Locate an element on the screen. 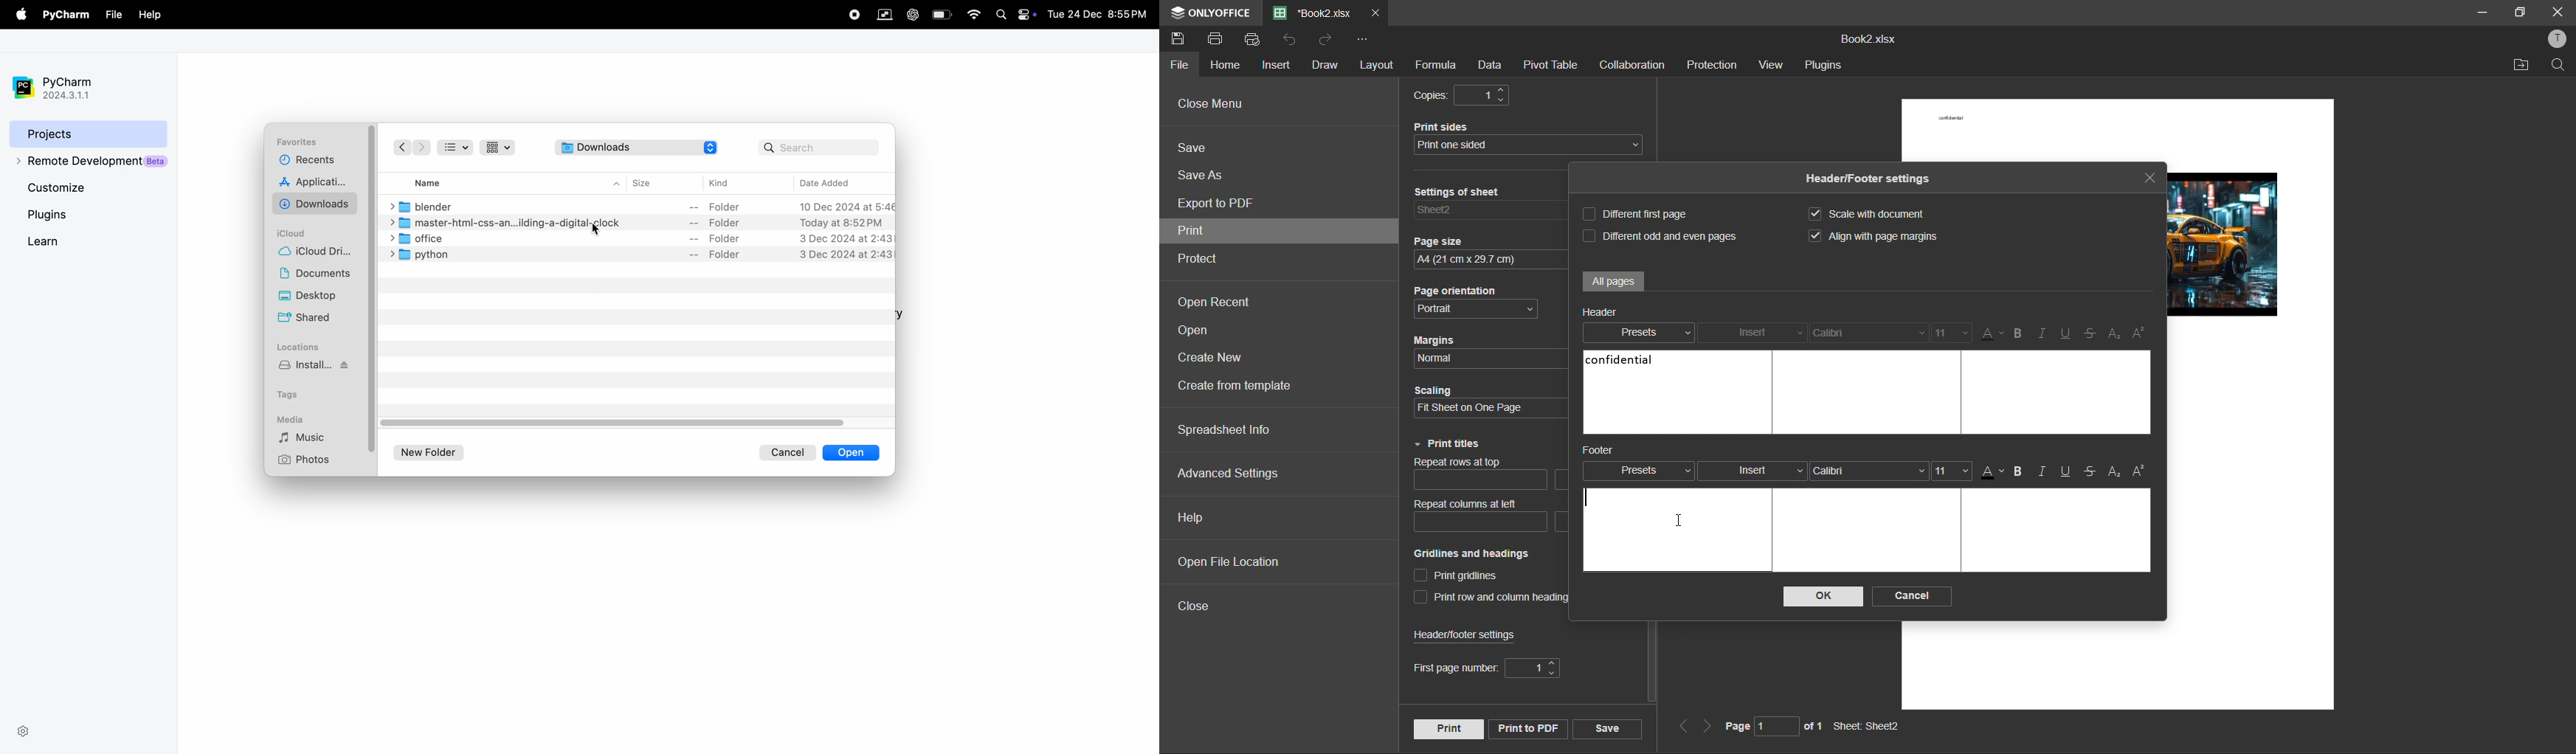  superscript is located at coordinates (2141, 474).